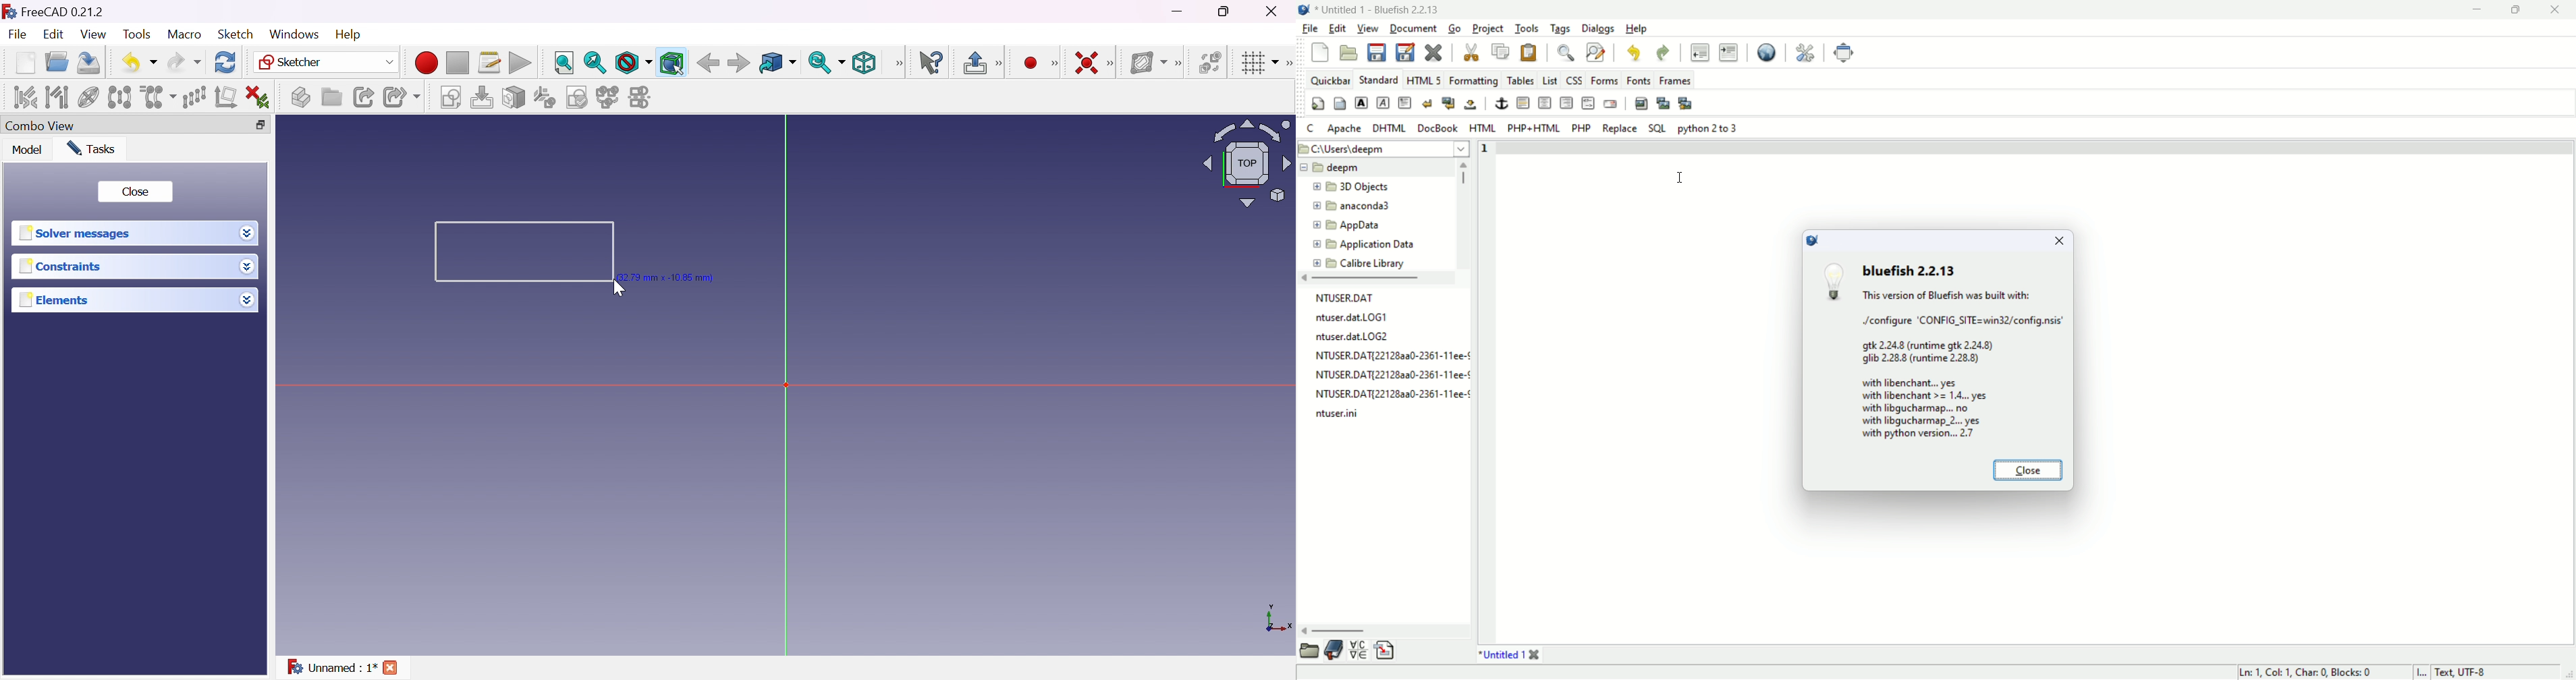 The width and height of the screenshot is (2576, 700). Describe the element at coordinates (1383, 149) in the screenshot. I see `File path` at that location.